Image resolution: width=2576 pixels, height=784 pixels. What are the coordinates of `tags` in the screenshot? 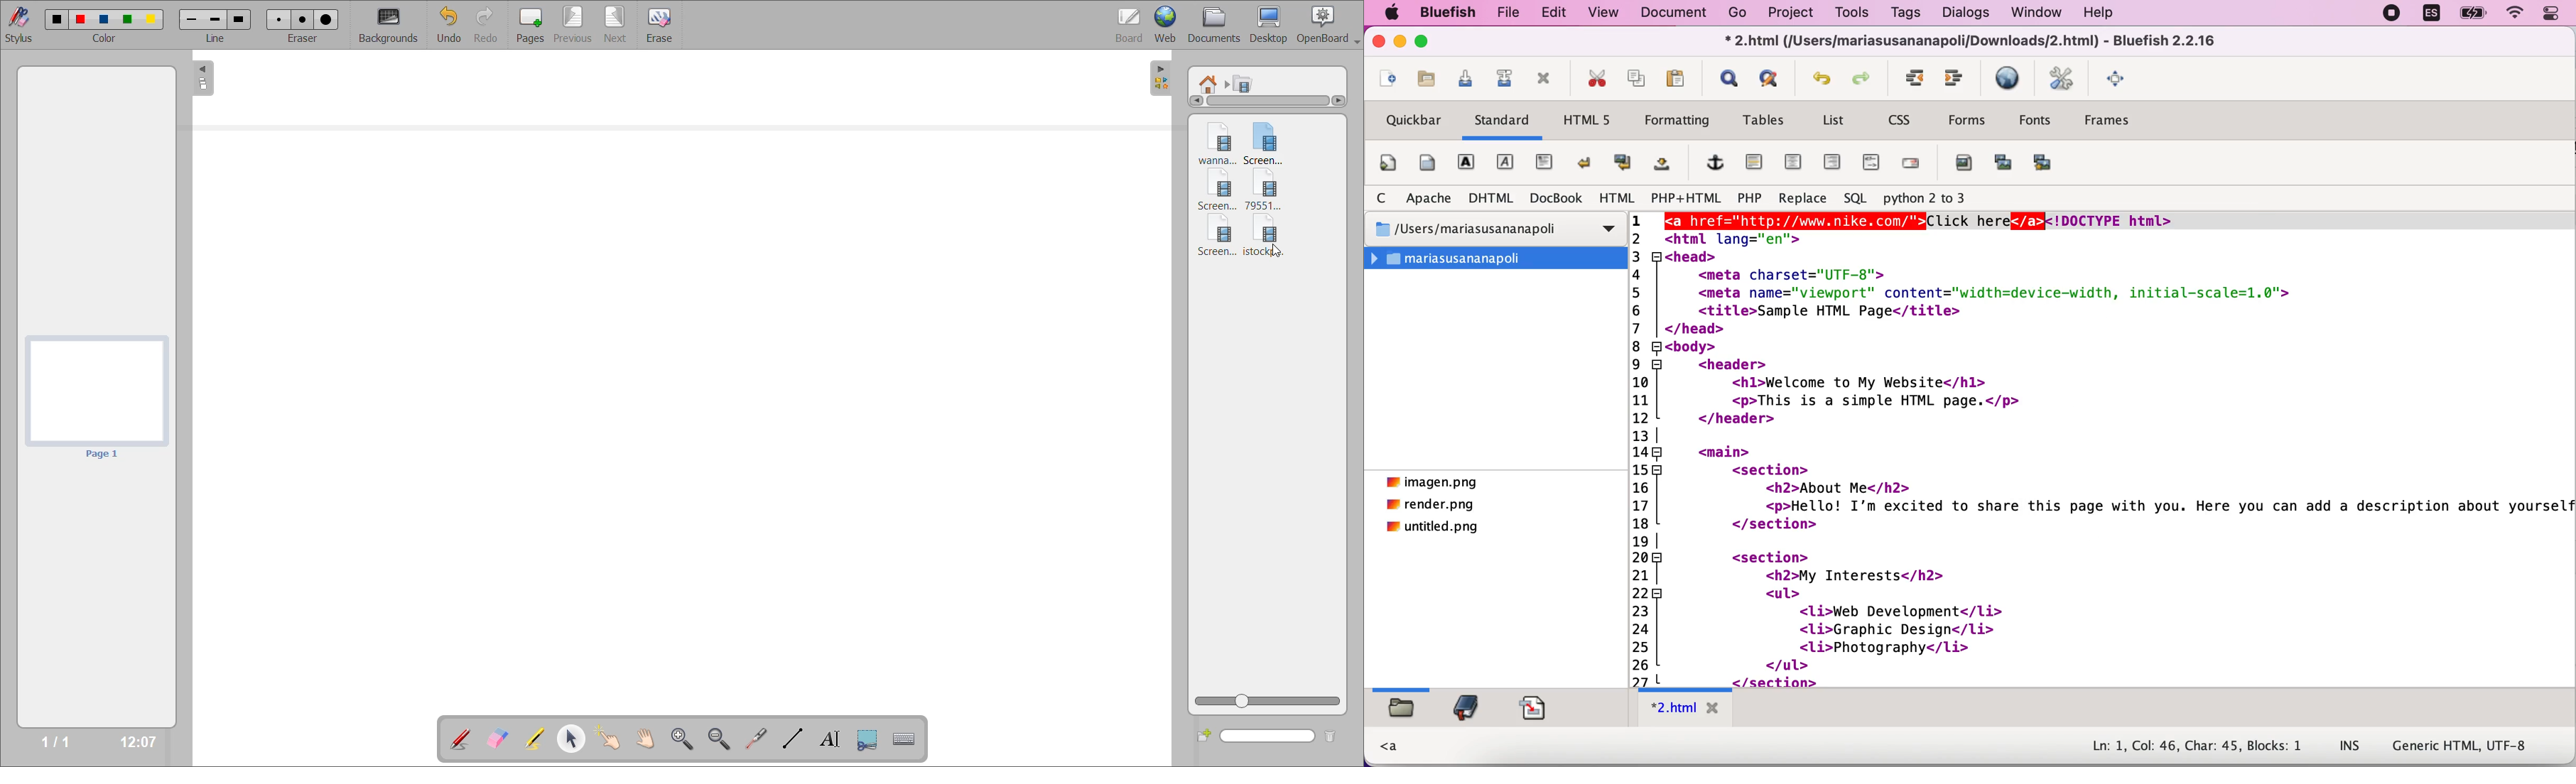 It's located at (1906, 14).